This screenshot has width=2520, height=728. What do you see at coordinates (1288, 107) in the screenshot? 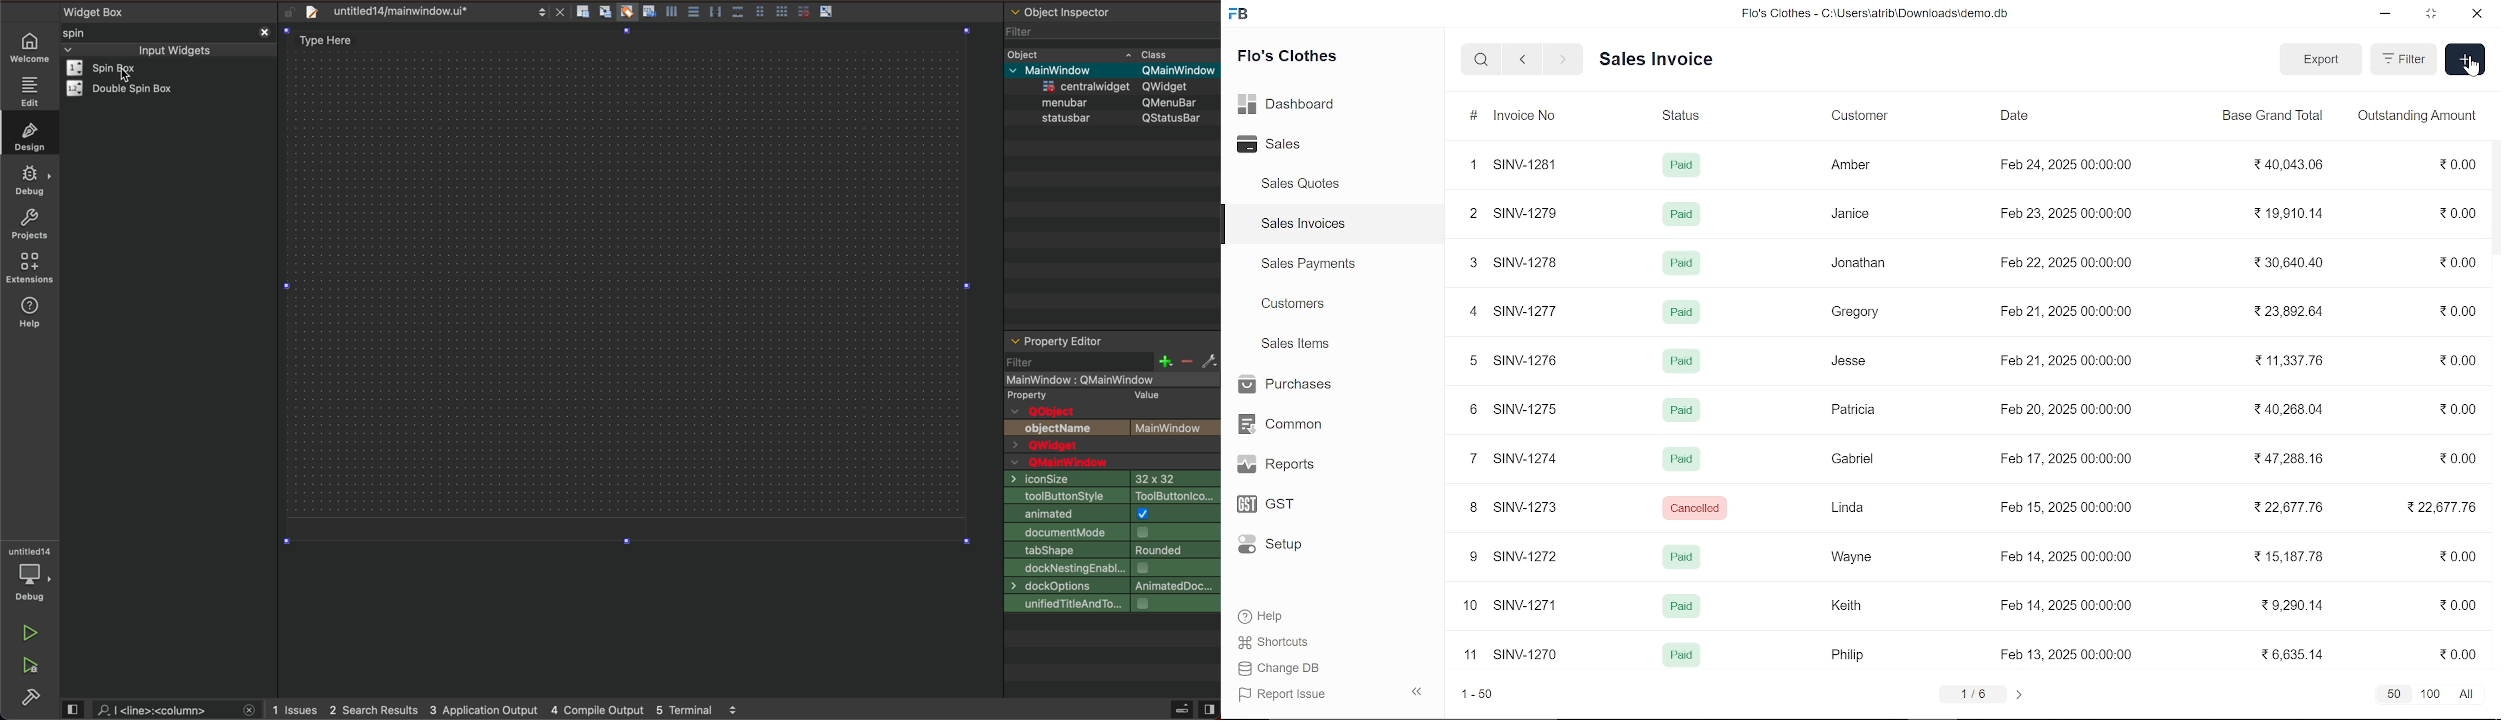
I see `Dashboard` at bounding box center [1288, 107].